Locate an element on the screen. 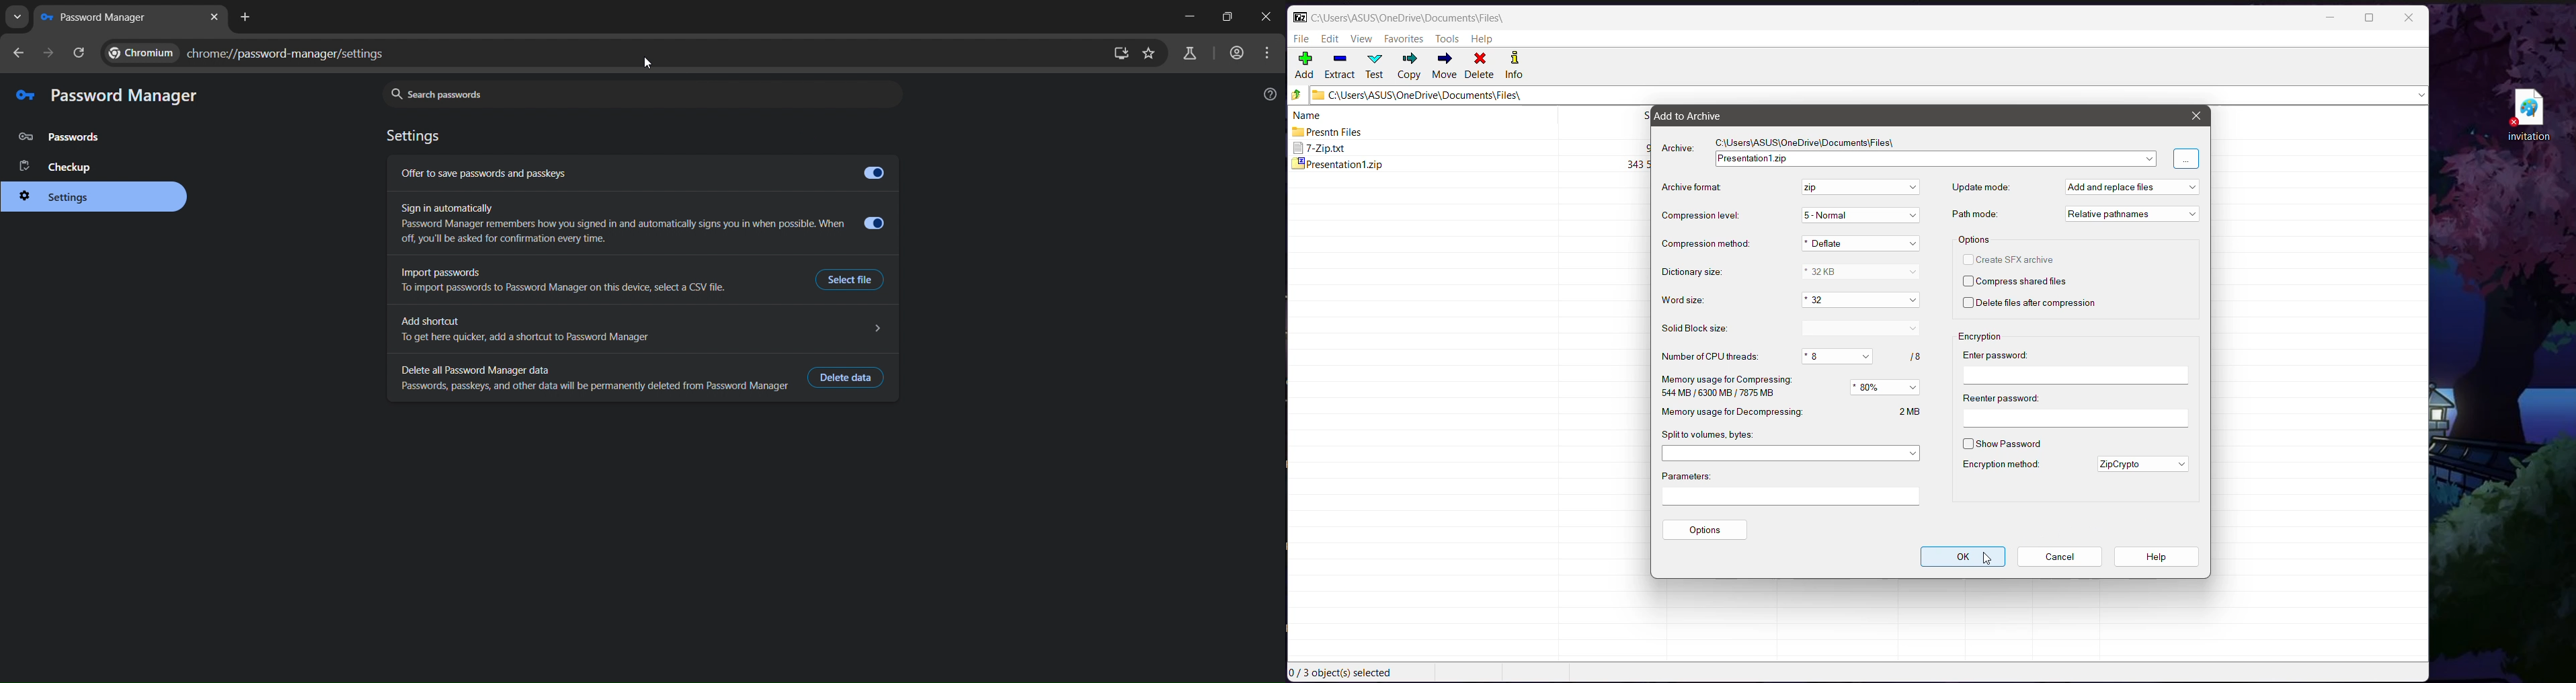  Move Up one level is located at coordinates (1296, 95).